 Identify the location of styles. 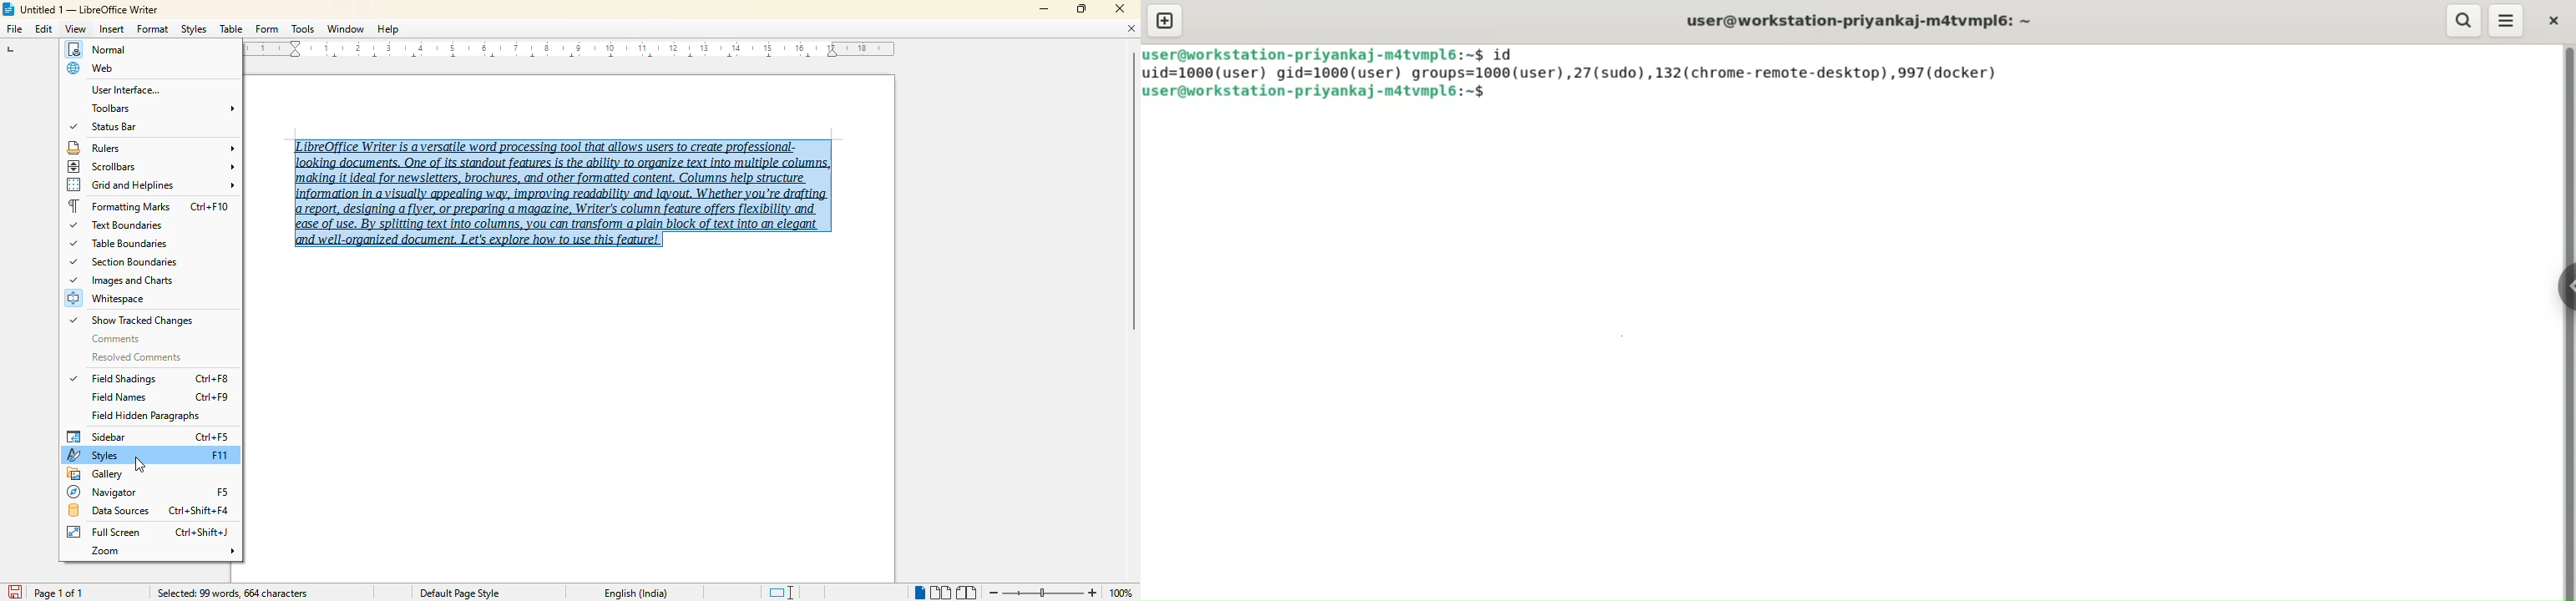
(148, 455).